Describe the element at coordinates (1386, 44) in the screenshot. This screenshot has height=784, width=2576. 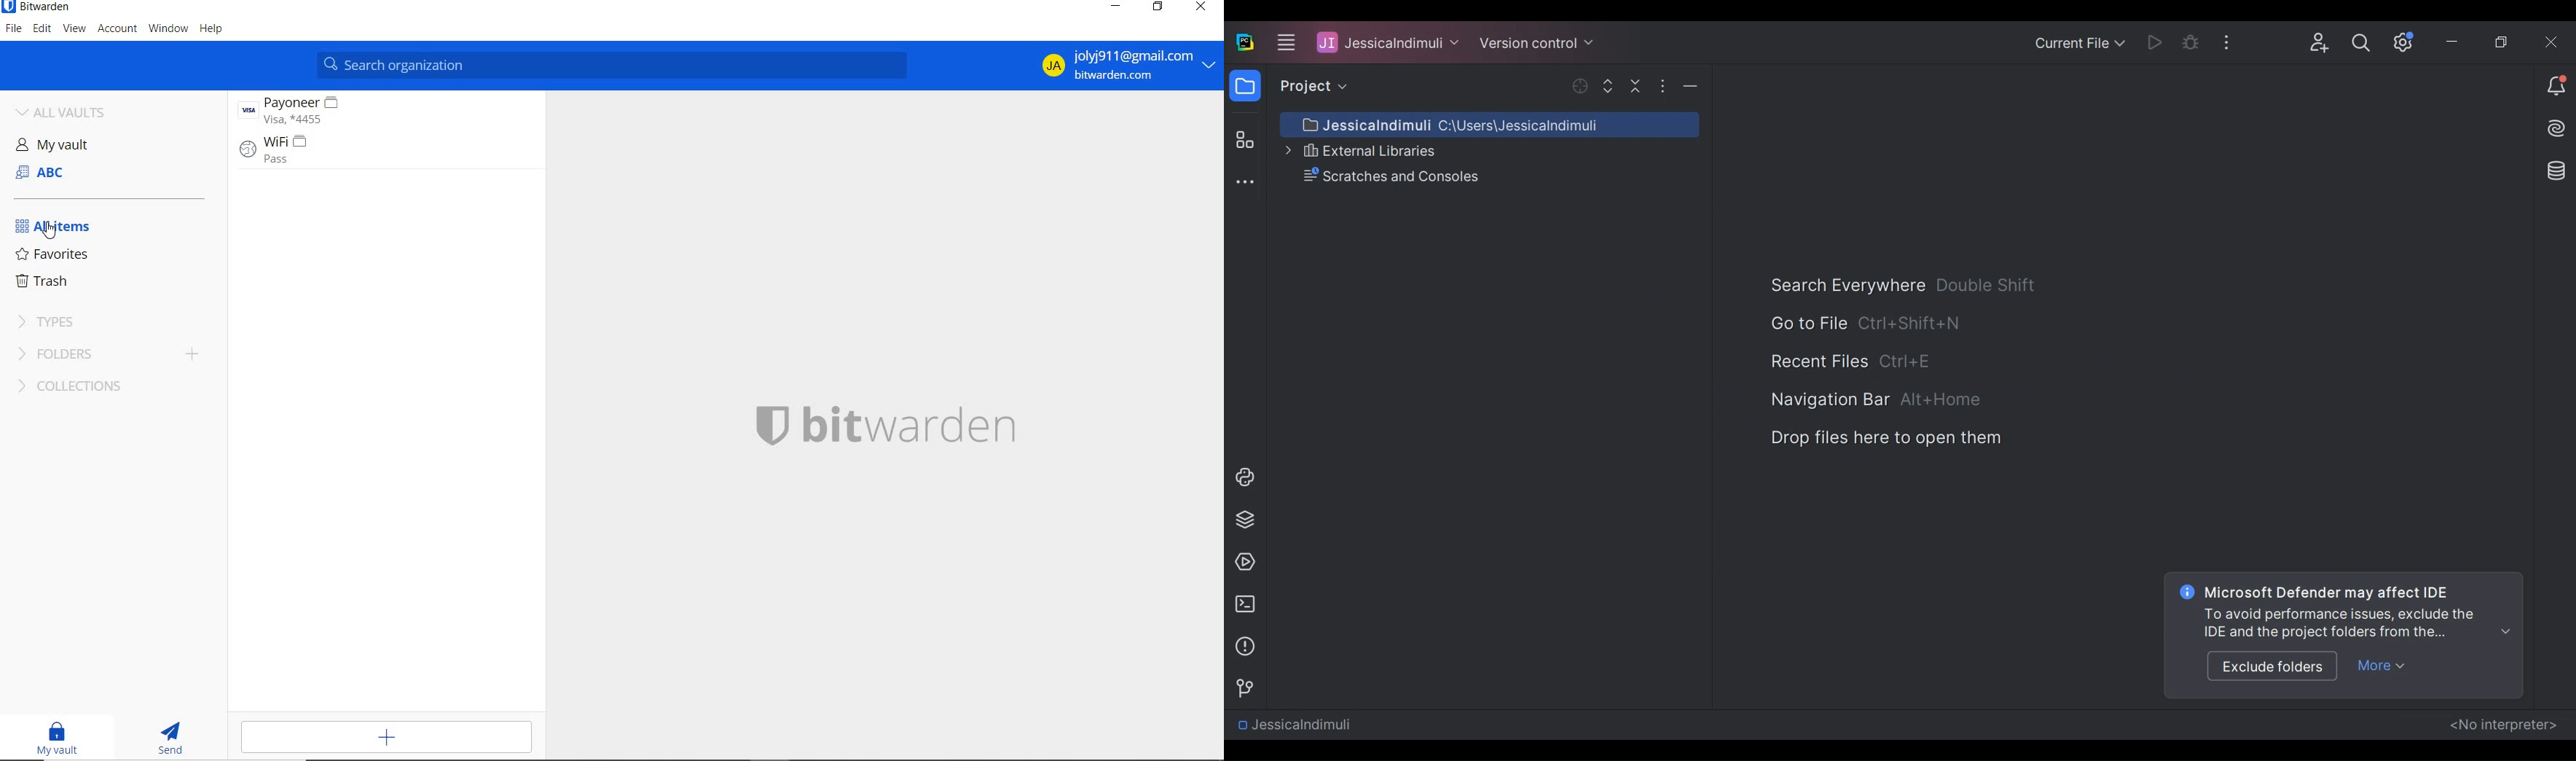
I see `JessicaIndimuli` at that location.